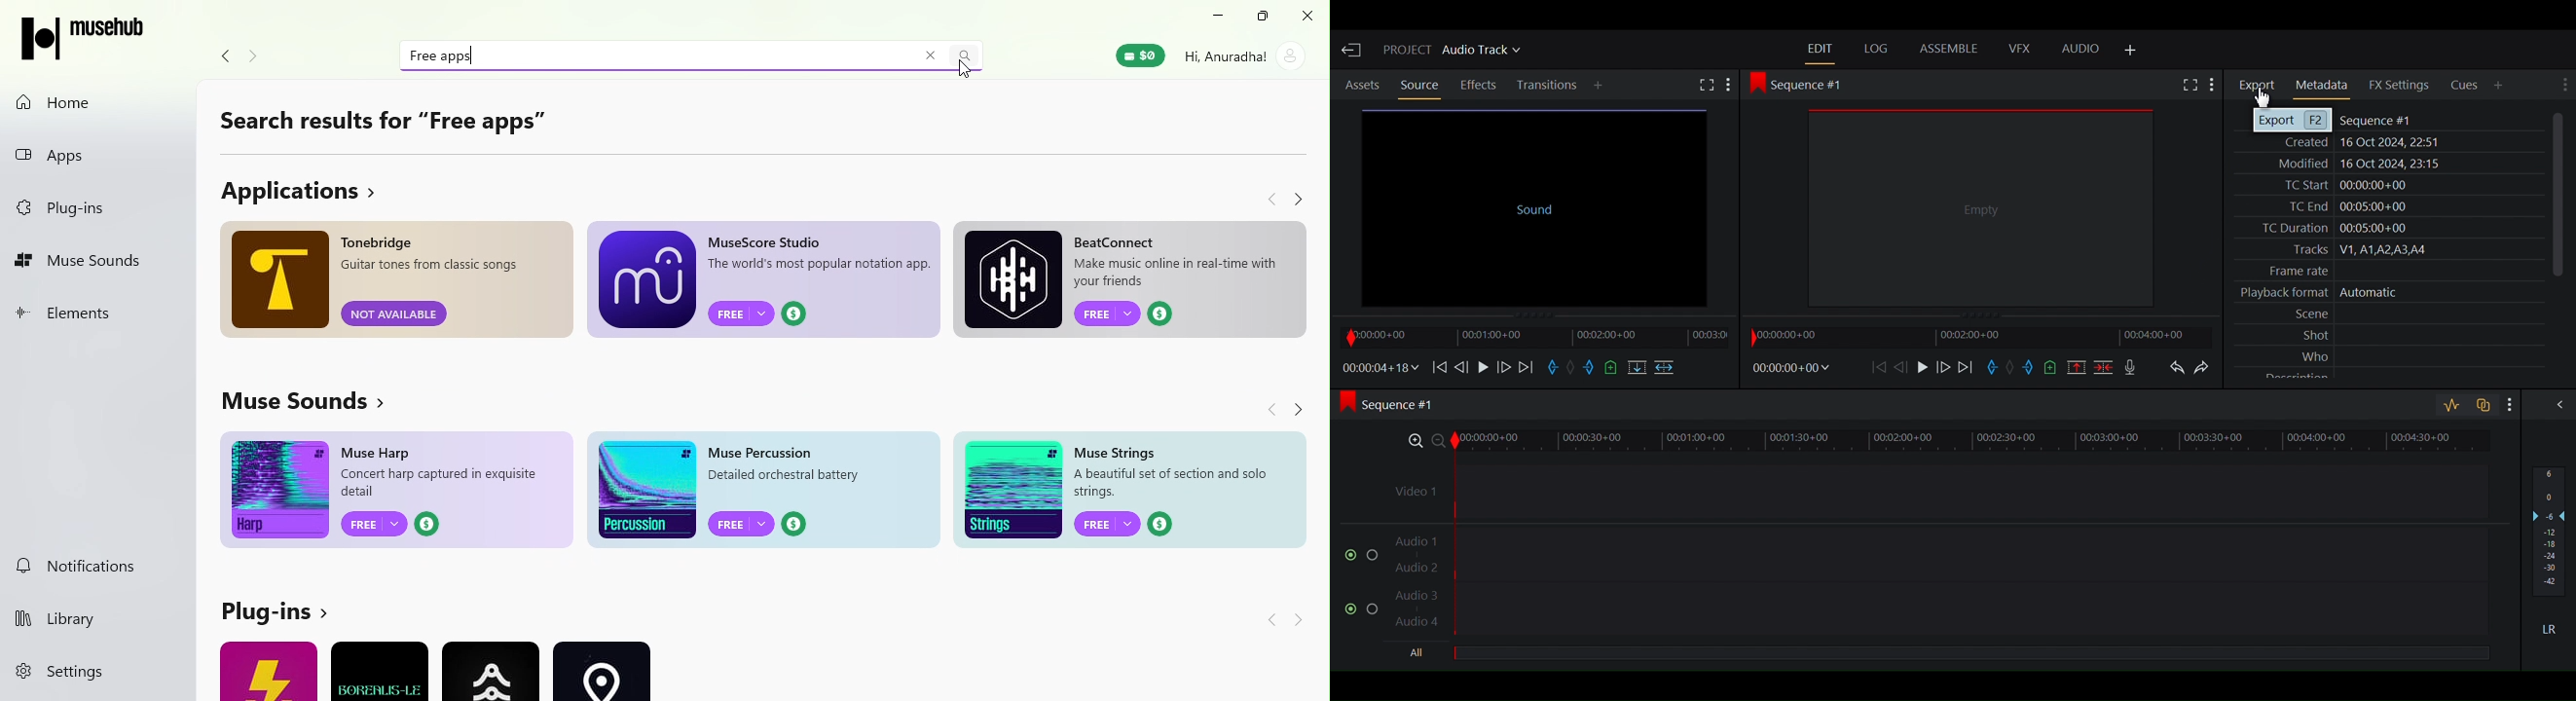 Image resolution: width=2576 pixels, height=728 pixels. I want to click on Nudge one frame forward, so click(1503, 366).